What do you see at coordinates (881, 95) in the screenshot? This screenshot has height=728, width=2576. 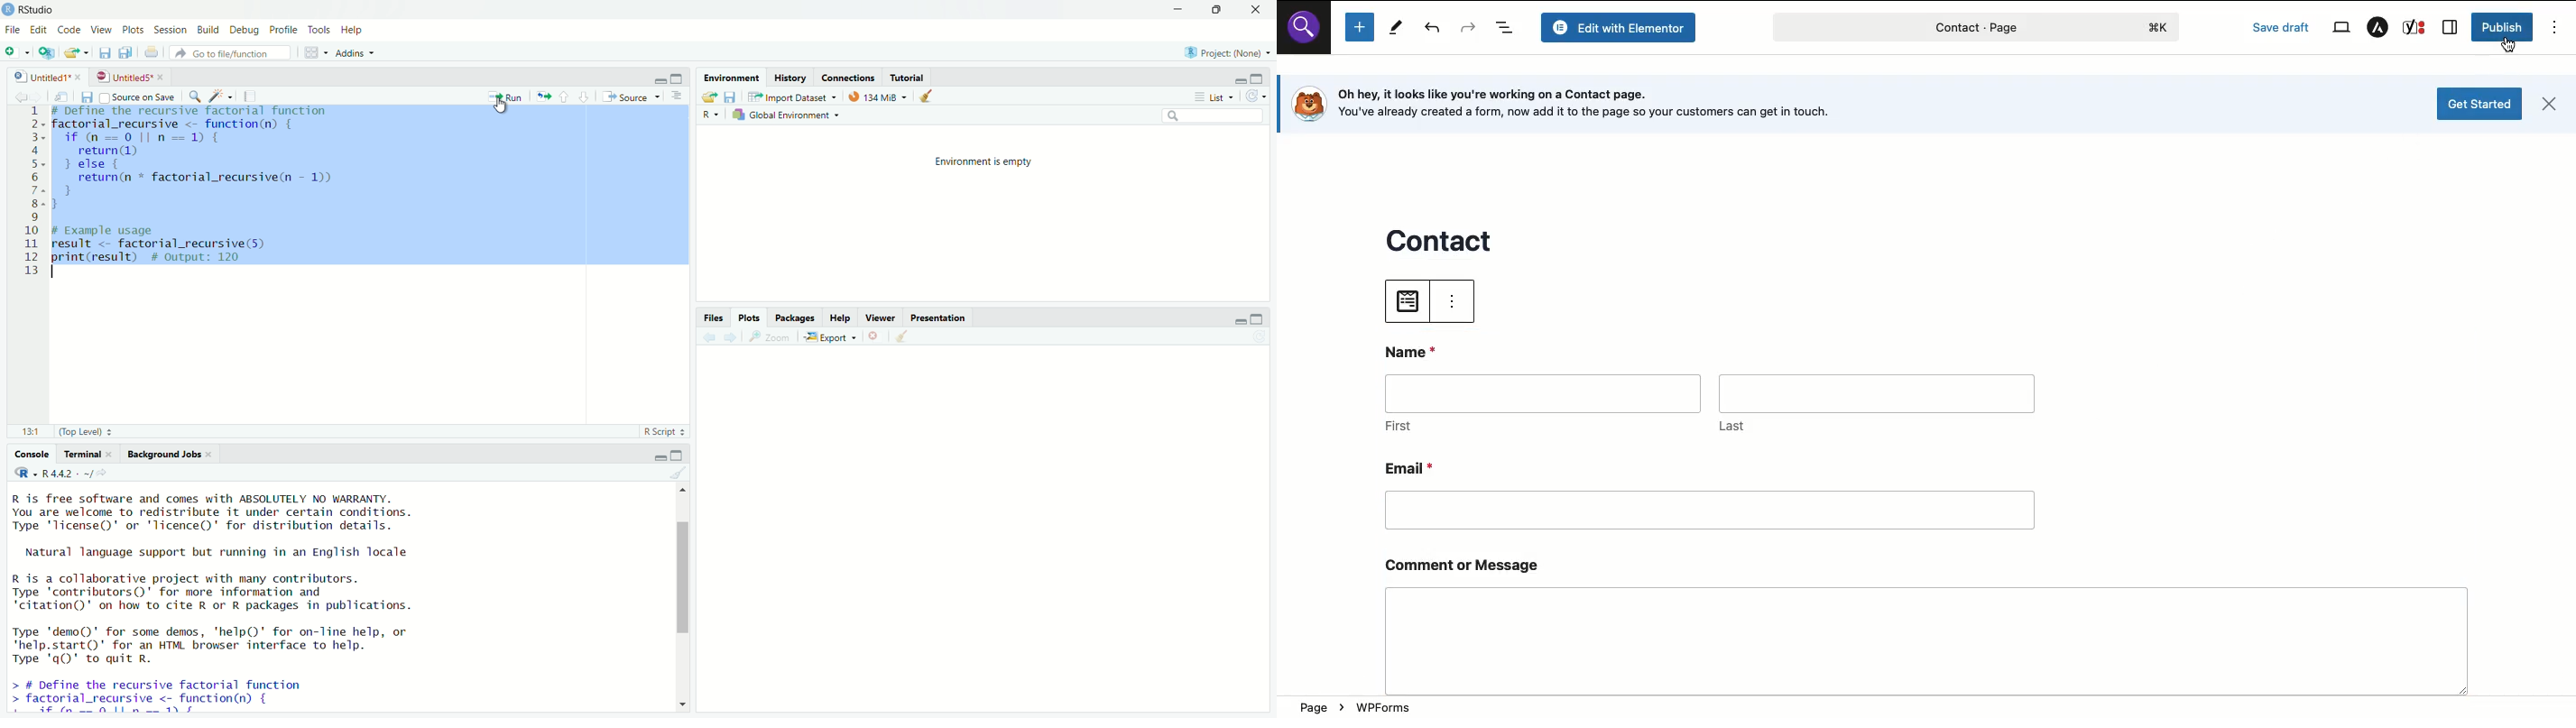 I see `134kib used by R session (Source: Windows System)` at bounding box center [881, 95].